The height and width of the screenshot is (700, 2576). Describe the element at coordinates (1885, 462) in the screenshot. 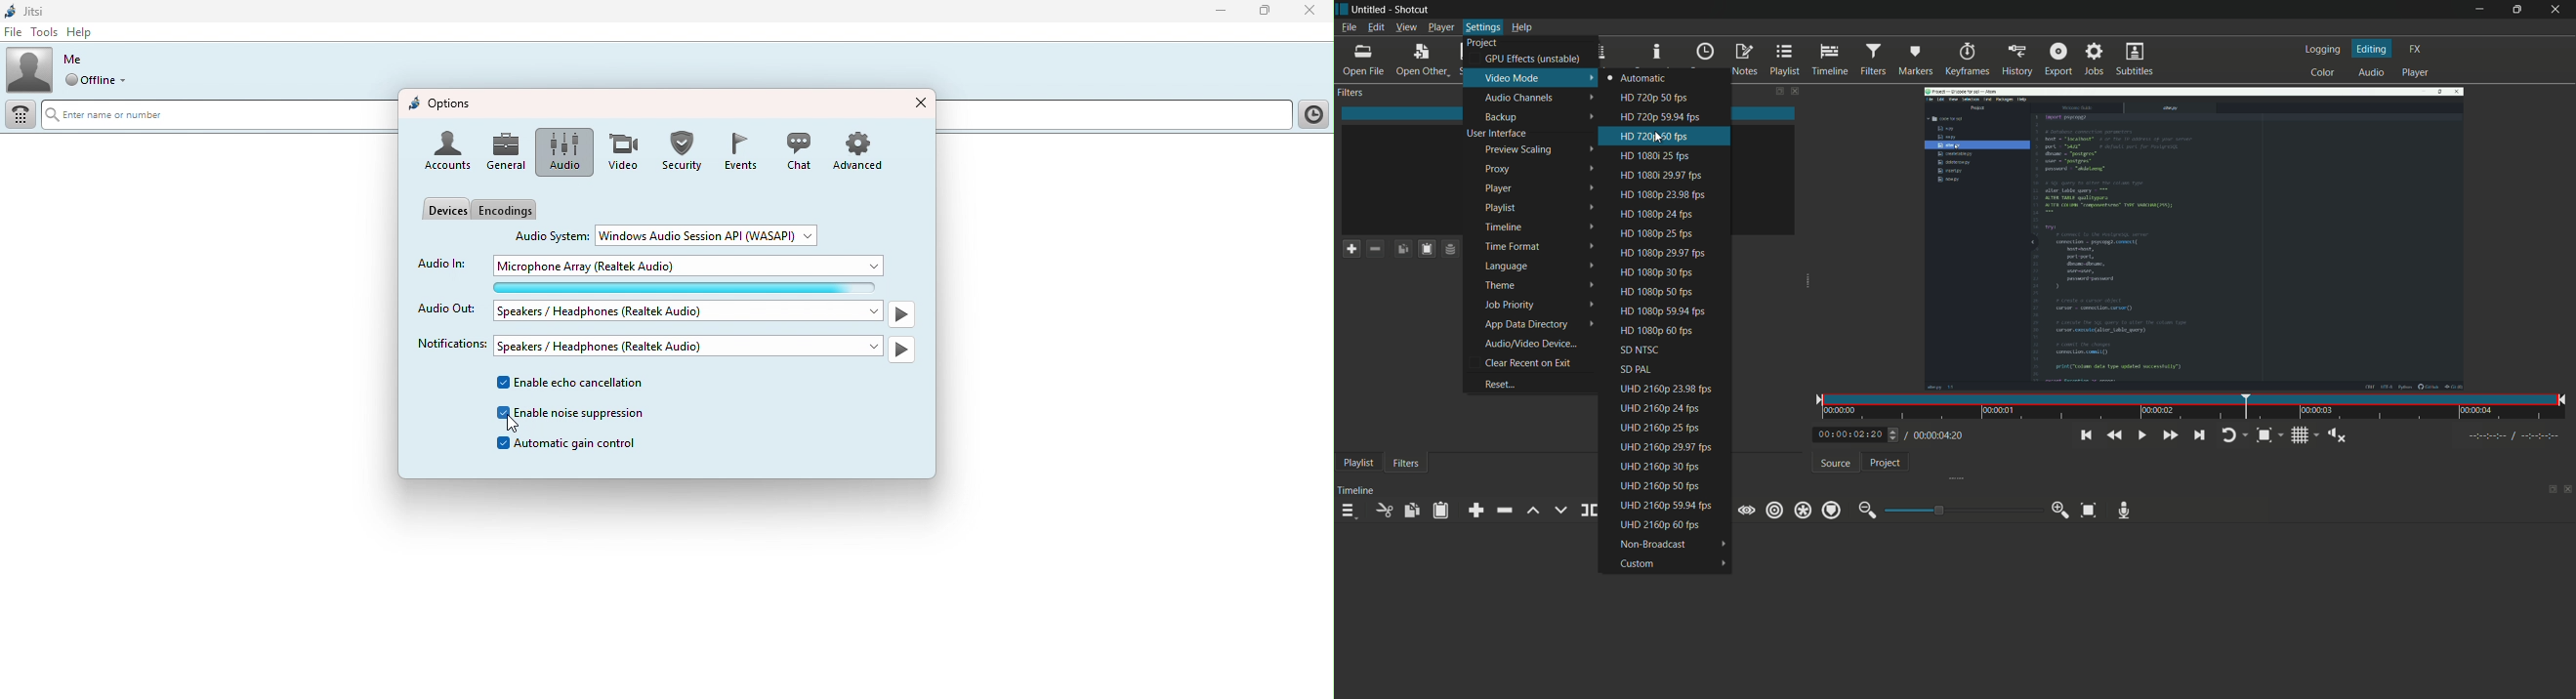

I see `project` at that location.